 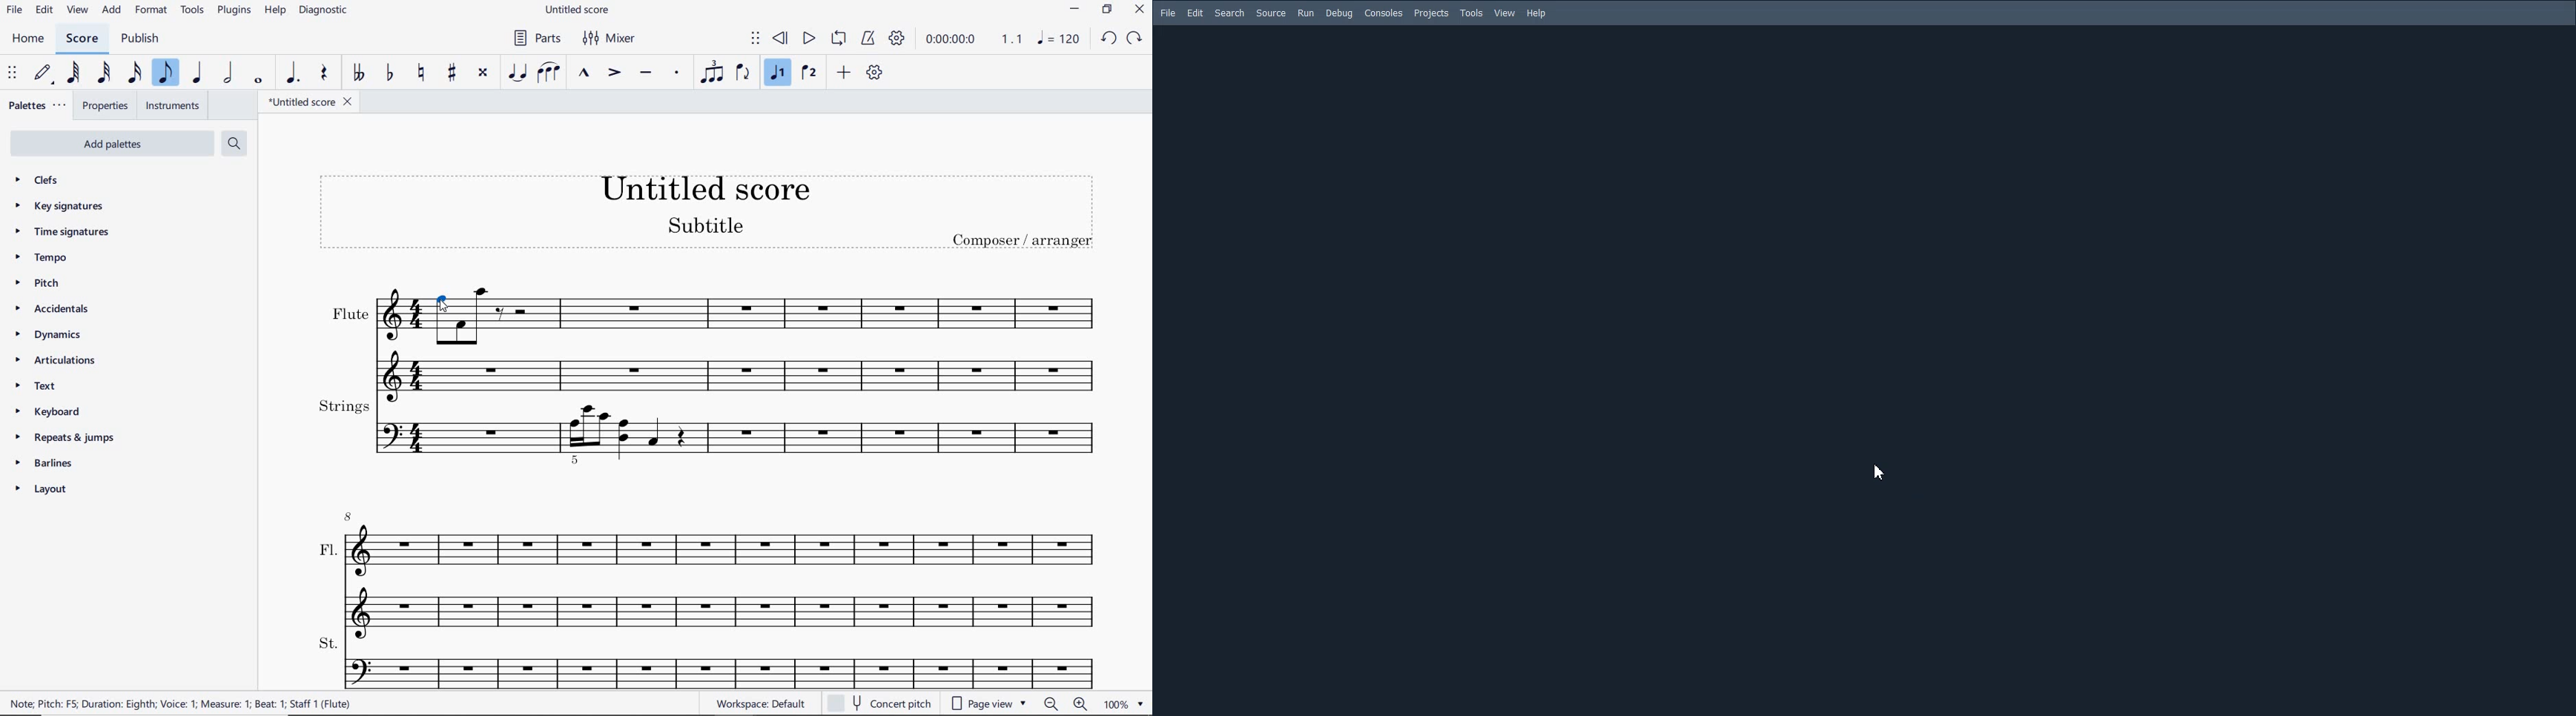 I want to click on 64TH NOTE, so click(x=73, y=73).